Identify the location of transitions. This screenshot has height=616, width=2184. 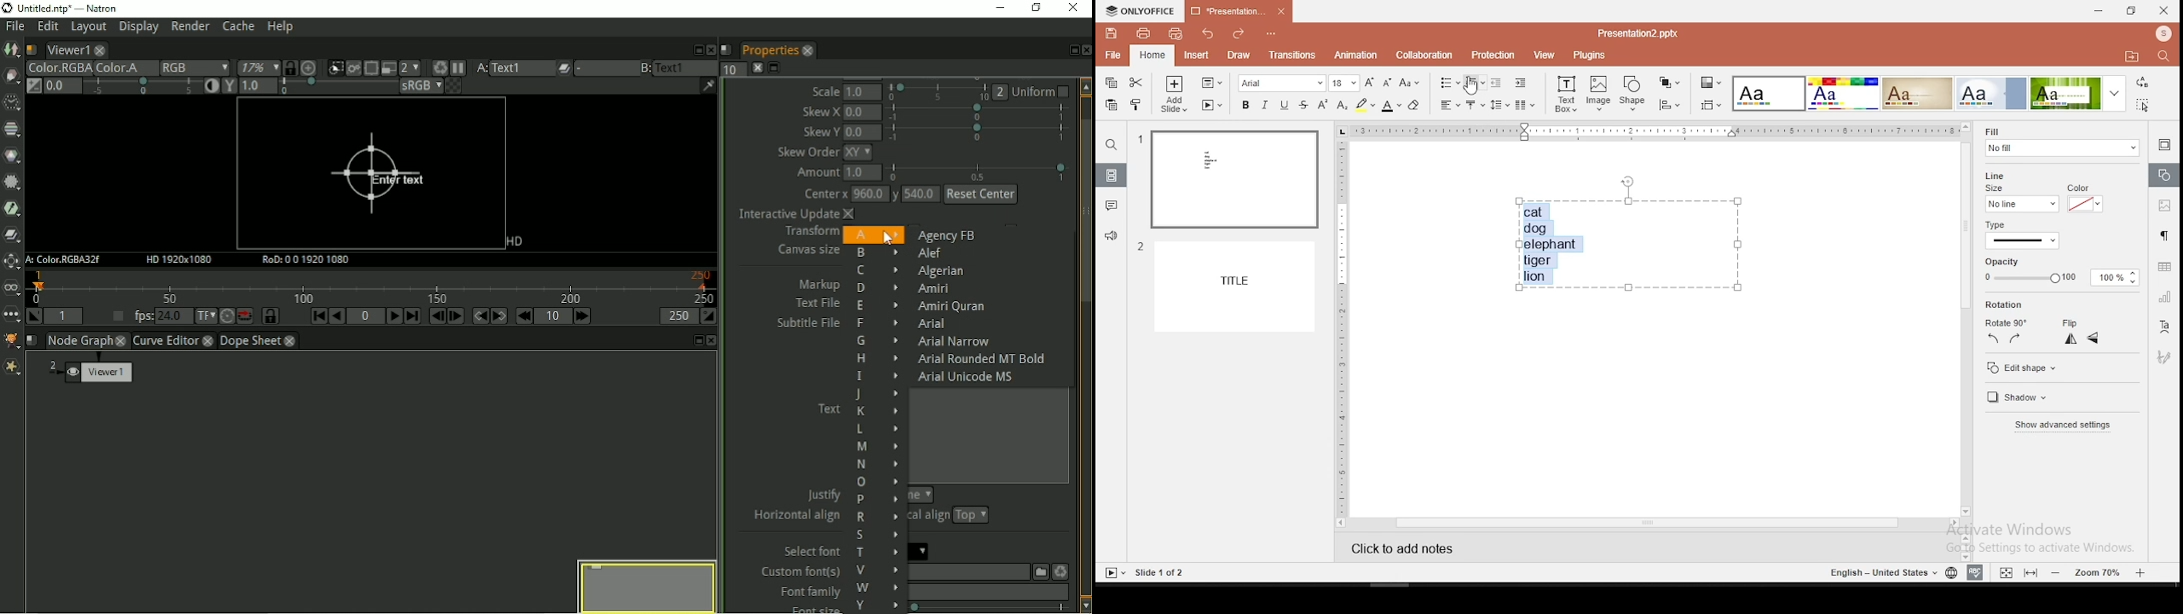
(1293, 57).